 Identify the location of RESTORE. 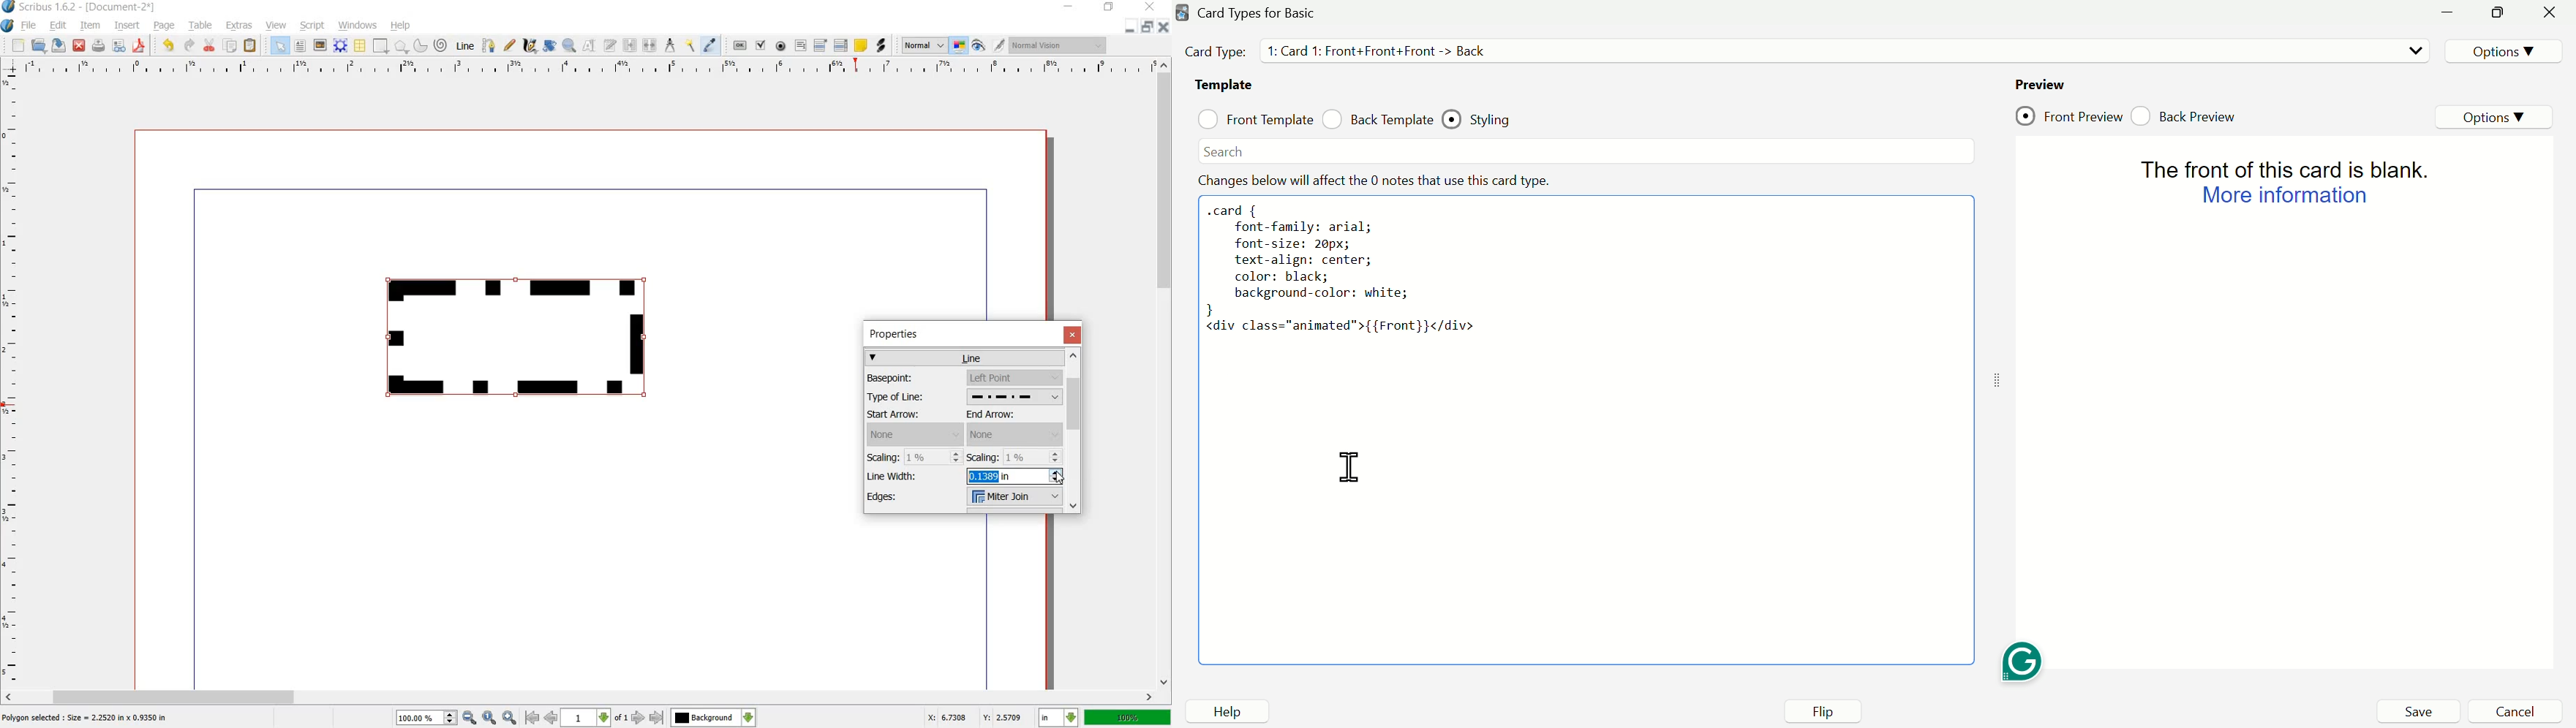
(1108, 9).